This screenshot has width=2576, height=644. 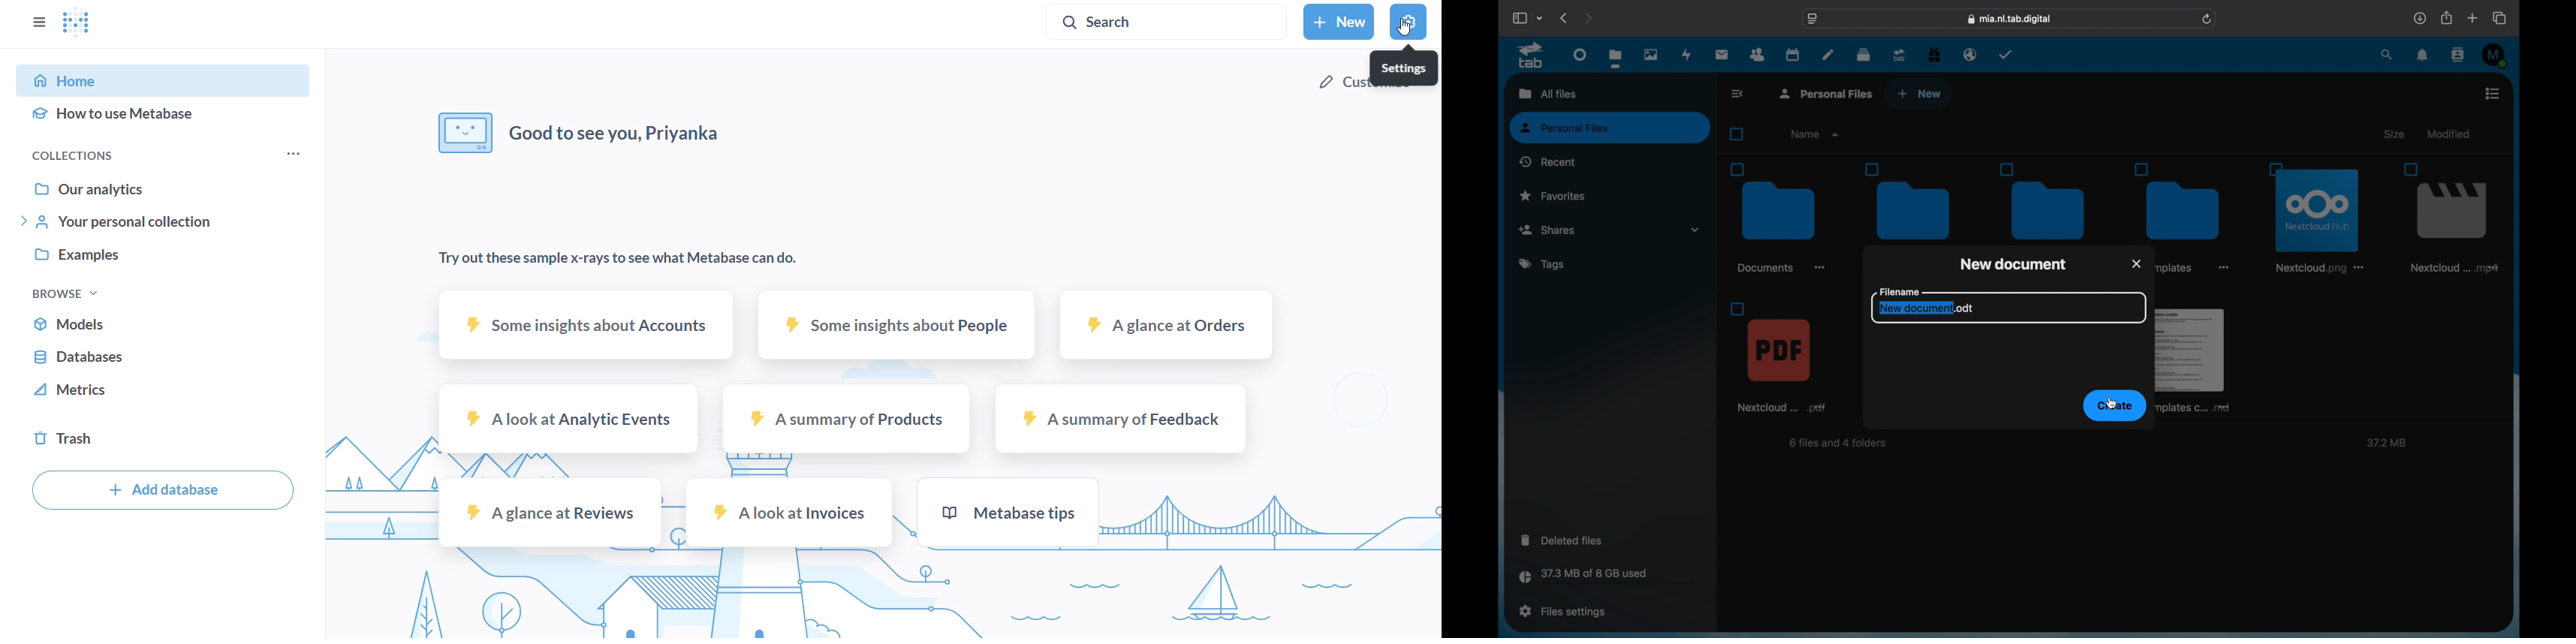 I want to click on previous, so click(x=1564, y=18).